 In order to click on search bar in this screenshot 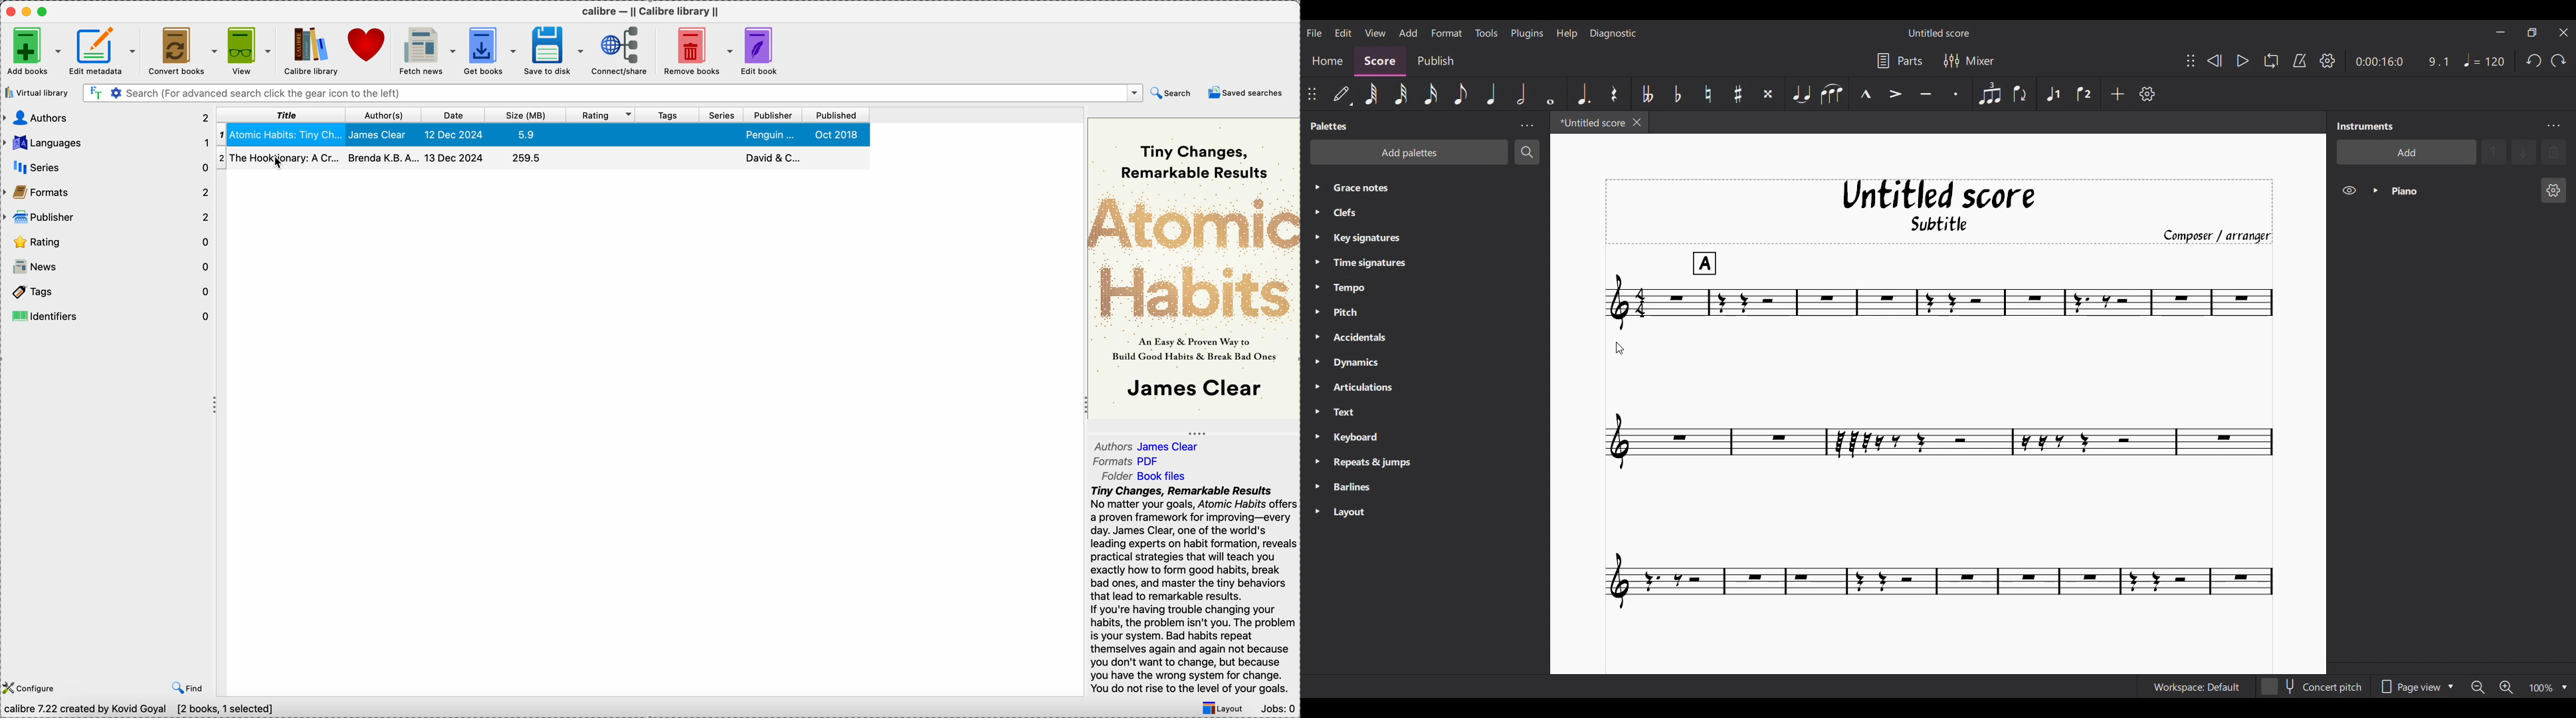, I will do `click(613, 93)`.